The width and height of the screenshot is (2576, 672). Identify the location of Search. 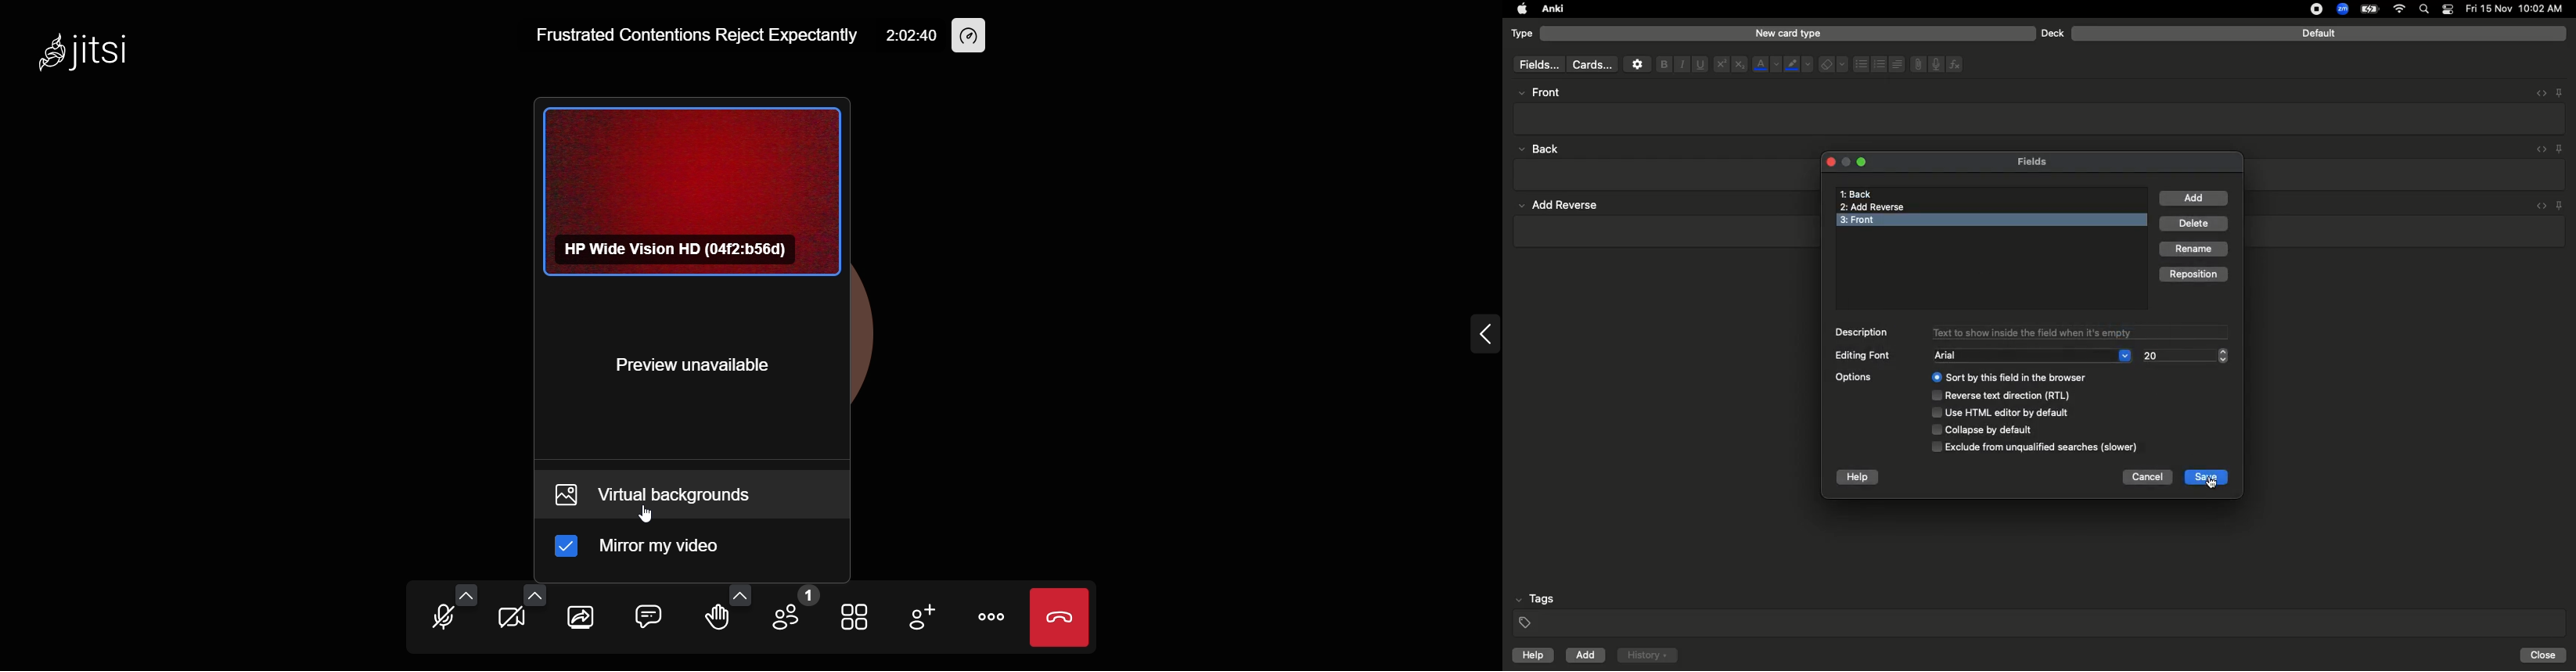
(2427, 10).